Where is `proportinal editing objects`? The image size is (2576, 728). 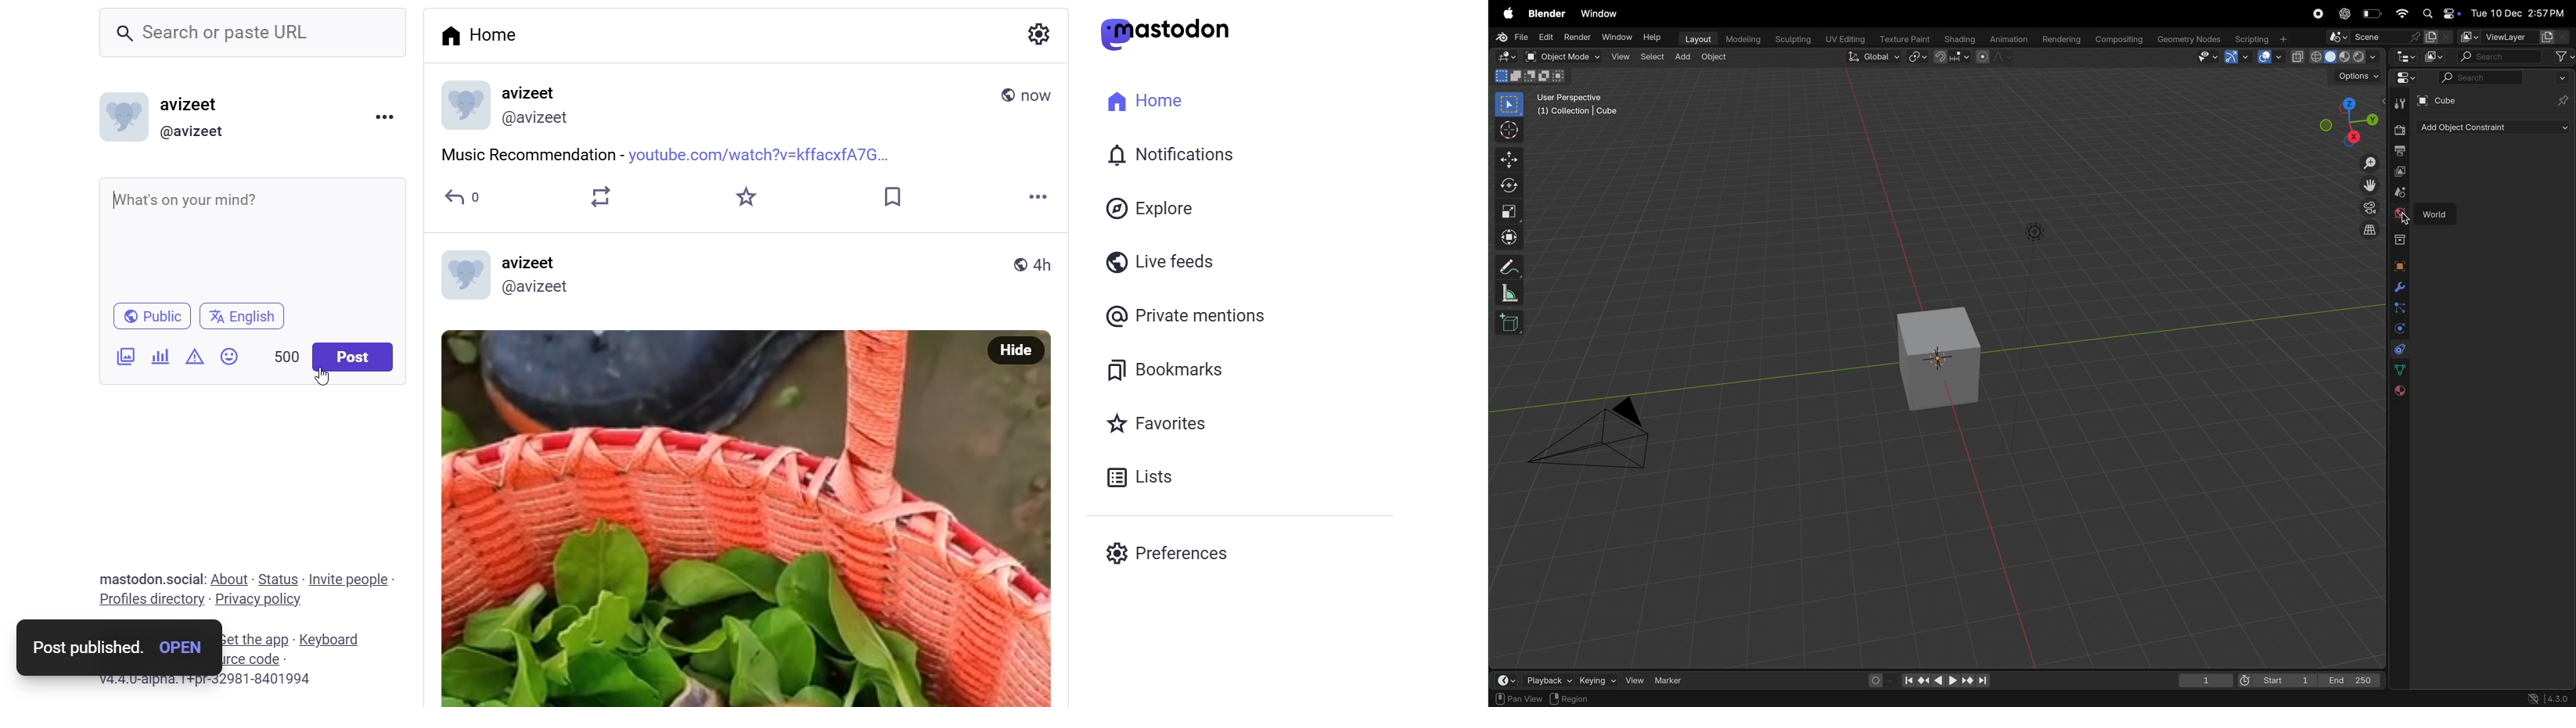 proportinal editing objects is located at coordinates (1995, 58).